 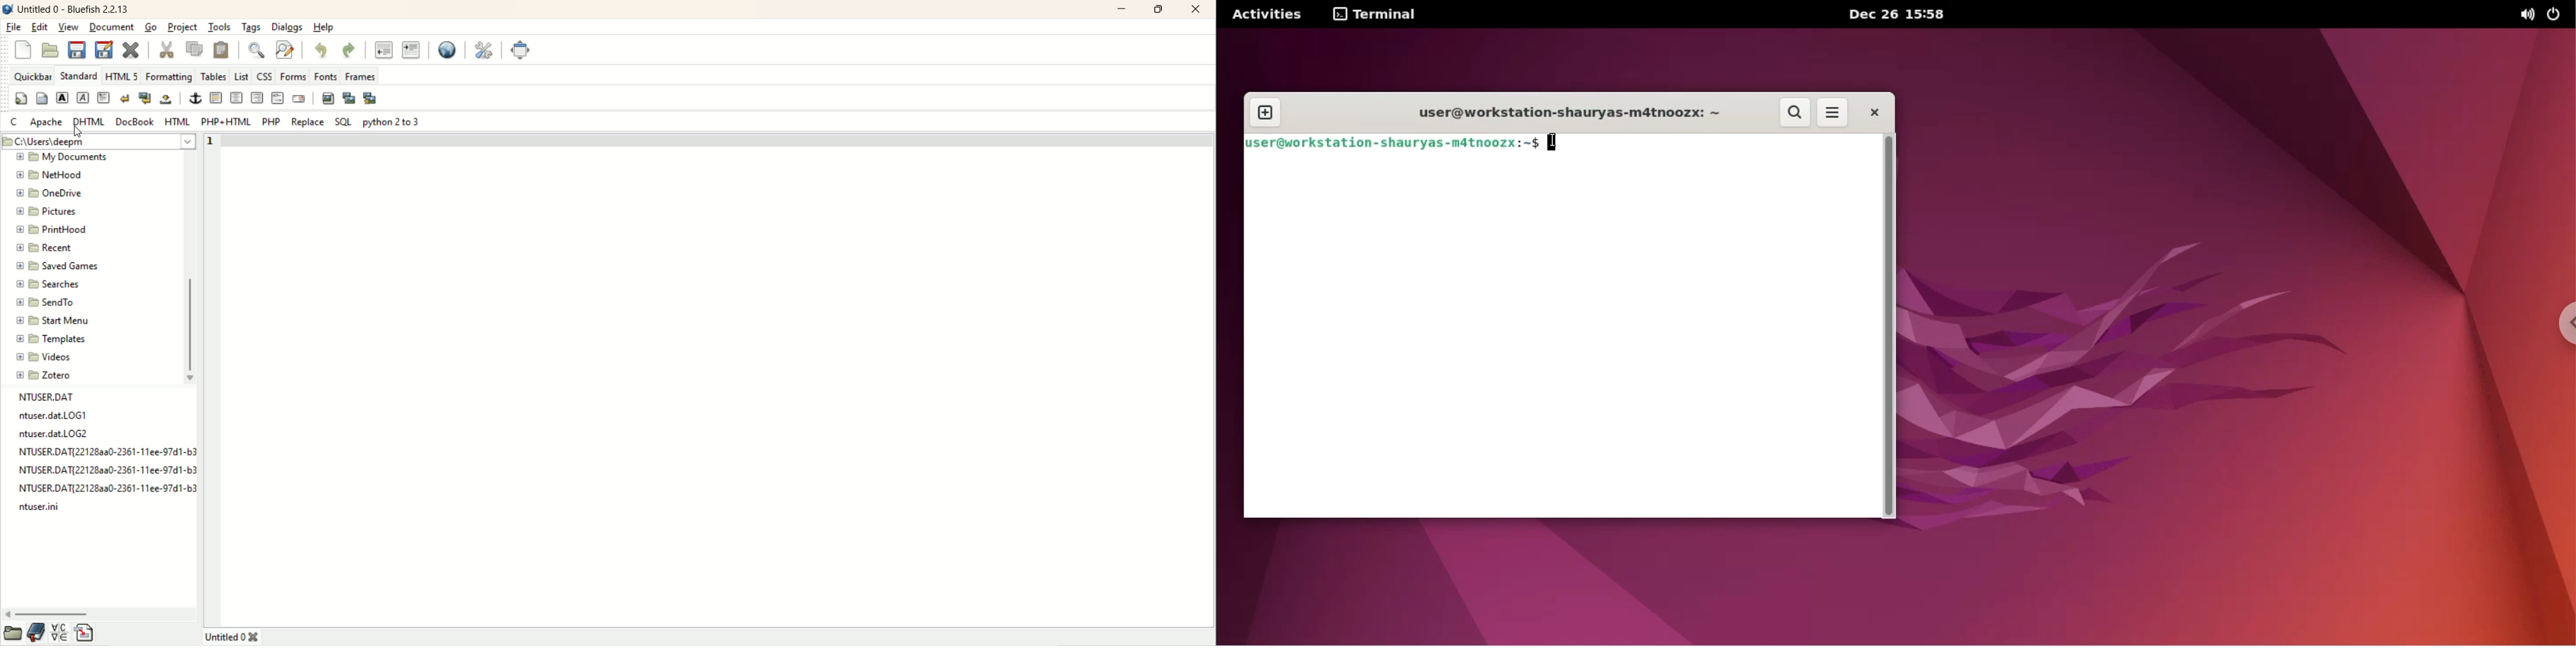 I want to click on help, so click(x=324, y=28).